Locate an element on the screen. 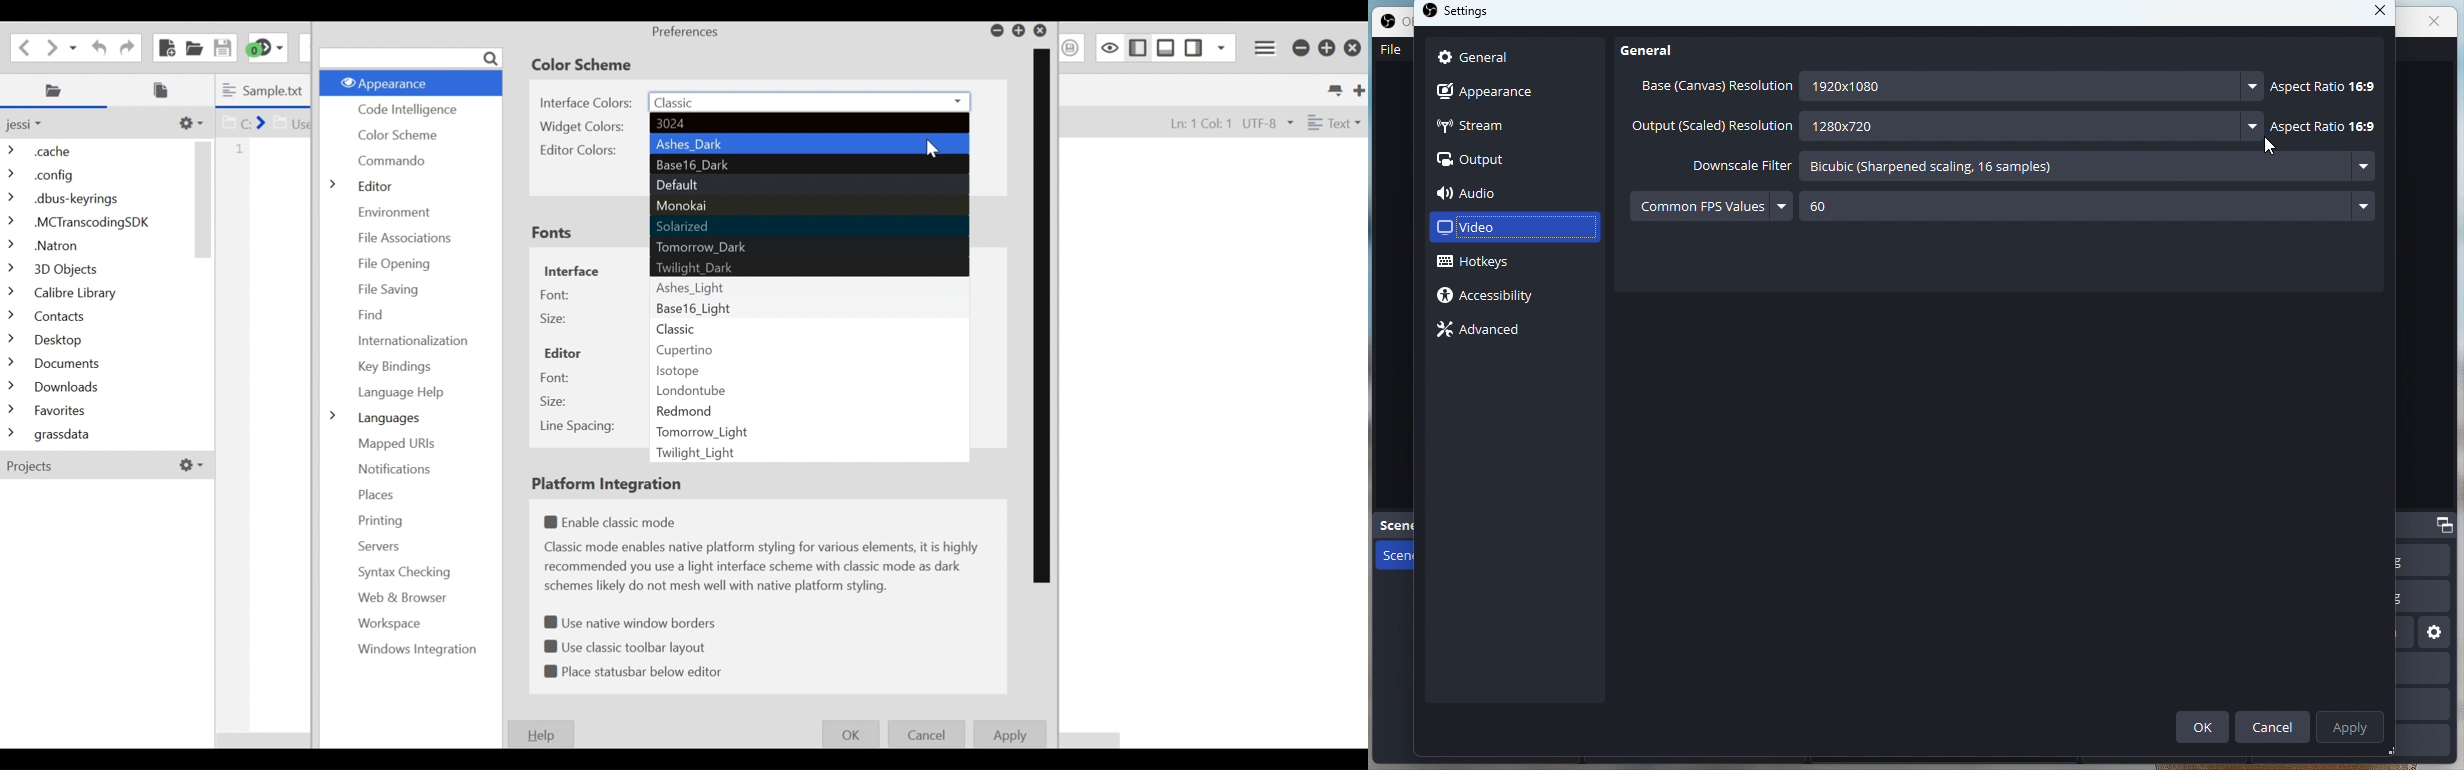 Image resolution: width=2464 pixels, height=784 pixels. Save Macro as Toolbox as Superscript is located at coordinates (1072, 47).